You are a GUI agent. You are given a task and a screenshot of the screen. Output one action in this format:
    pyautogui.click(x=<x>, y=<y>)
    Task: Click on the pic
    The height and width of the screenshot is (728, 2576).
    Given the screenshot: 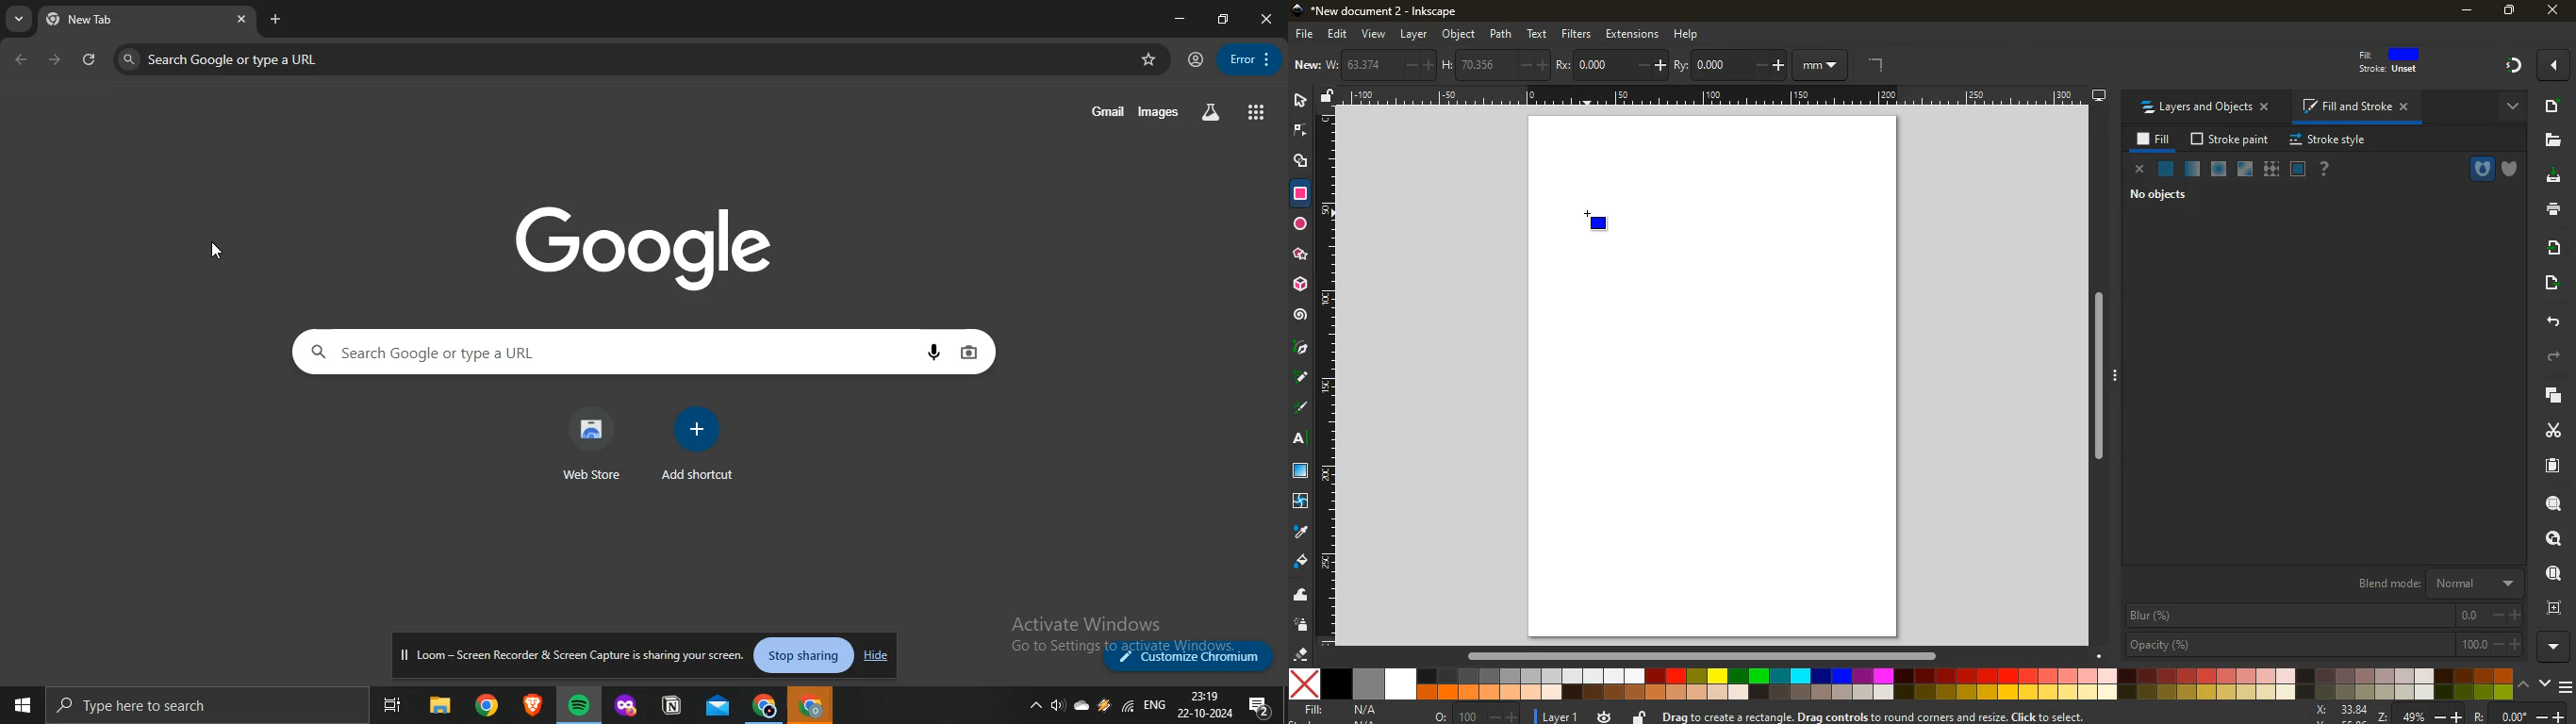 What is the action you would take?
    pyautogui.click(x=1301, y=345)
    